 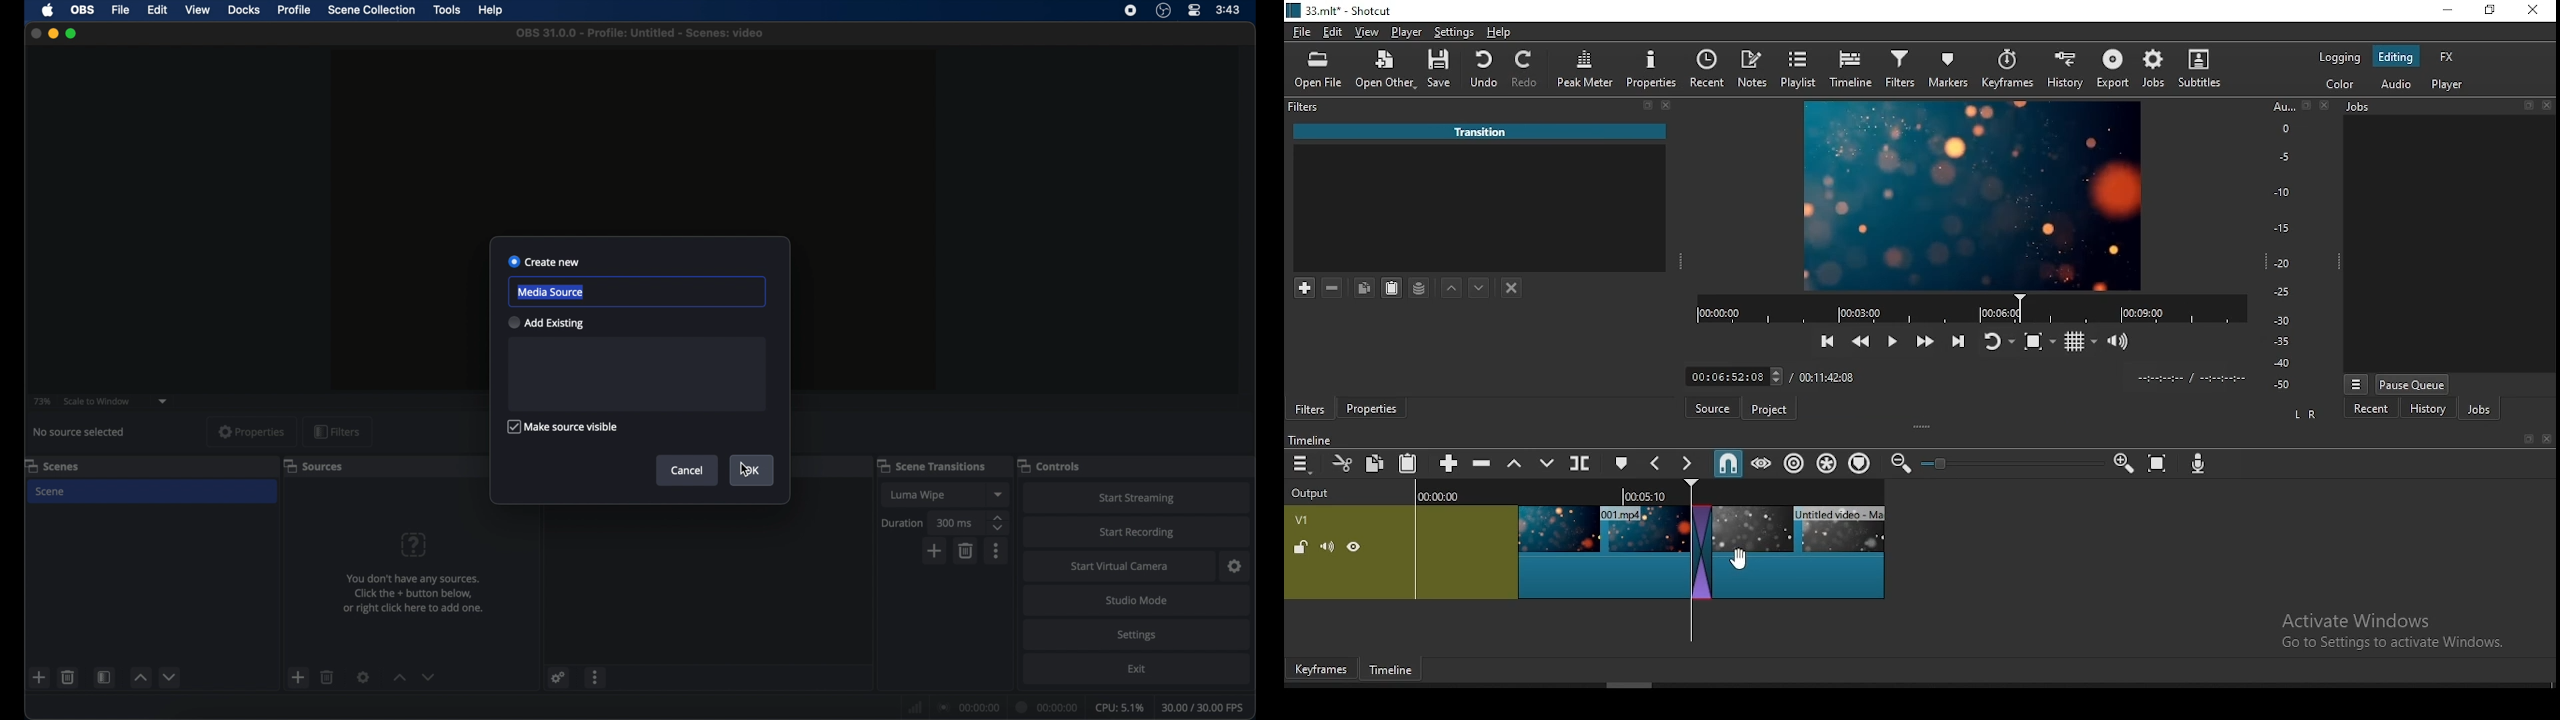 I want to click on create new, so click(x=544, y=262).